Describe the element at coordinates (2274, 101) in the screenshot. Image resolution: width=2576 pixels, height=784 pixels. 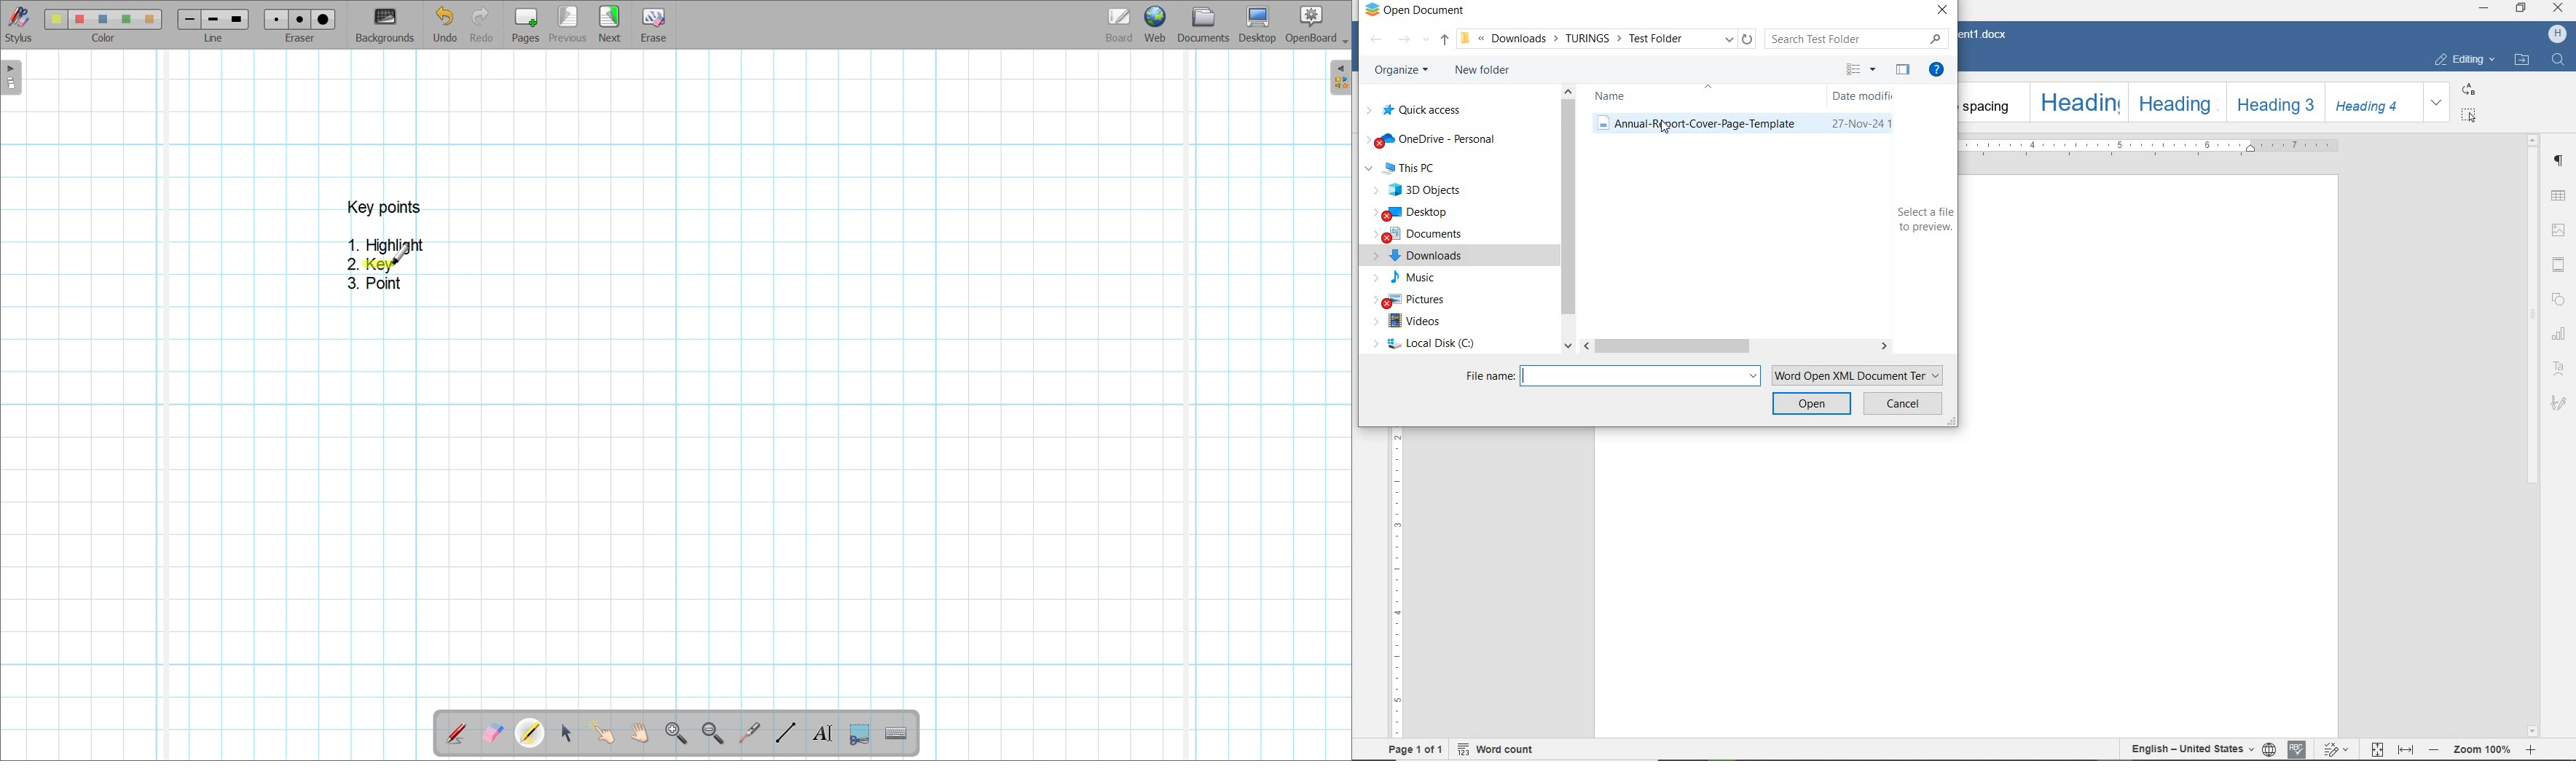
I see `heading 3` at that location.